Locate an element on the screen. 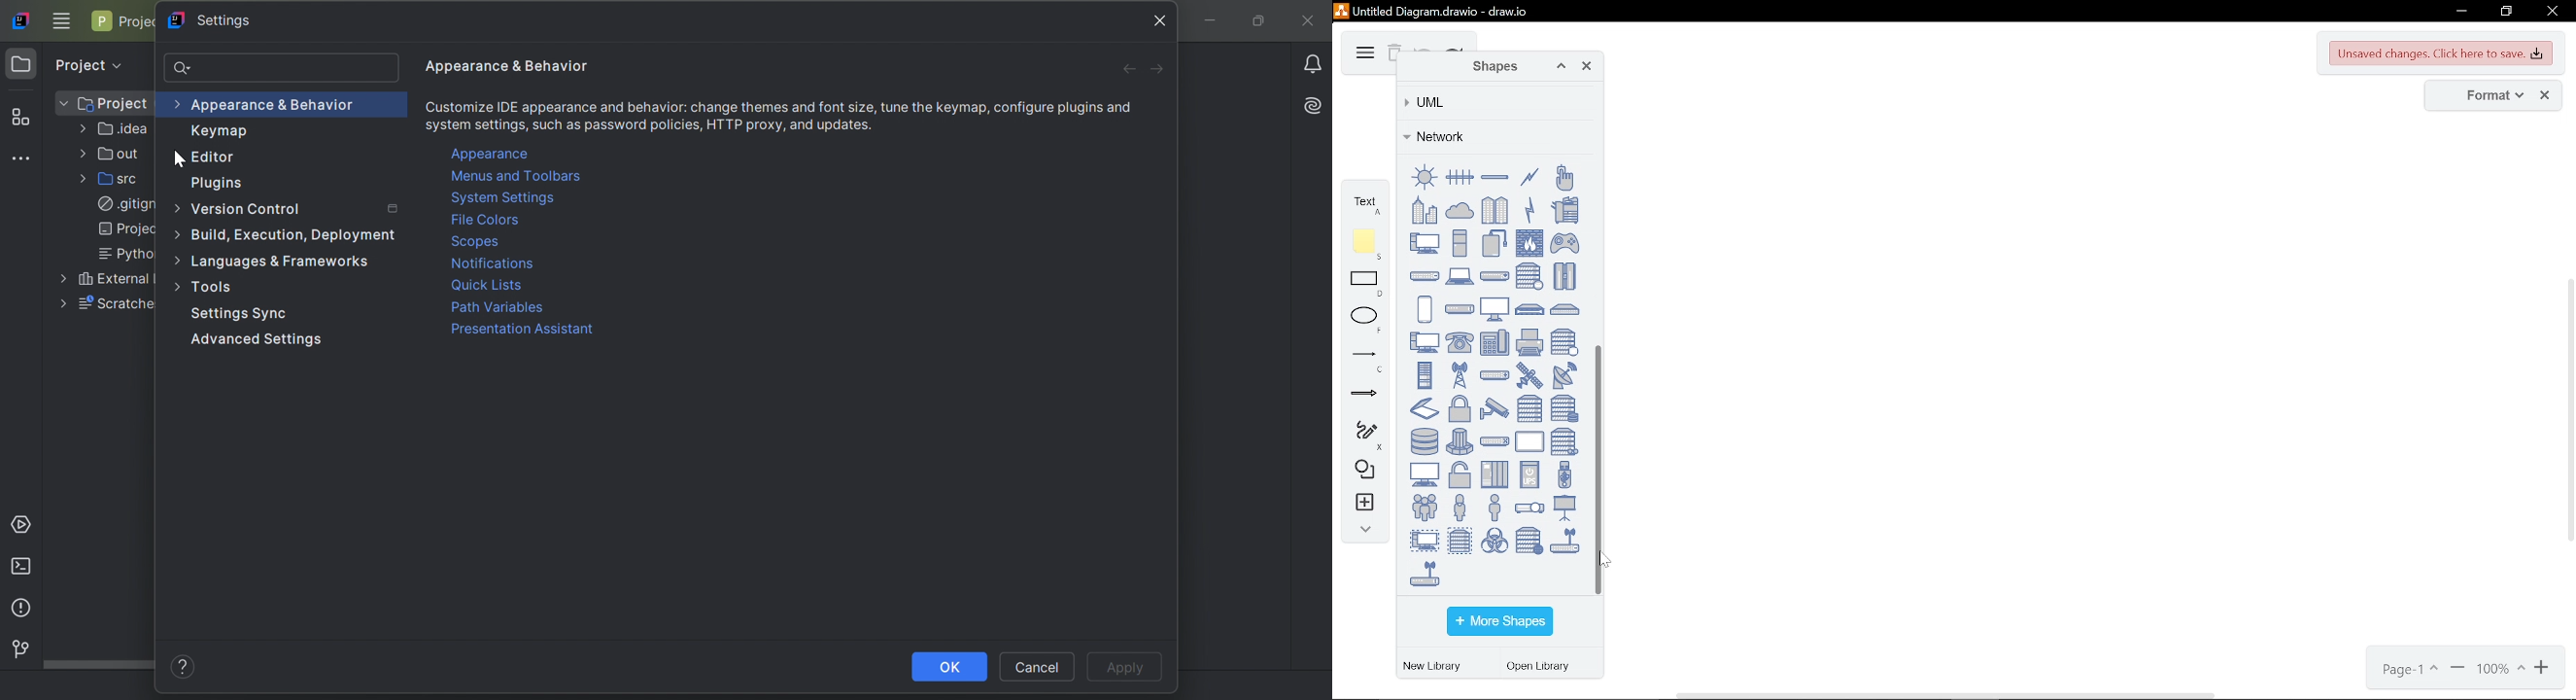 This screenshot has height=700, width=2576. new library is located at coordinates (1435, 667).